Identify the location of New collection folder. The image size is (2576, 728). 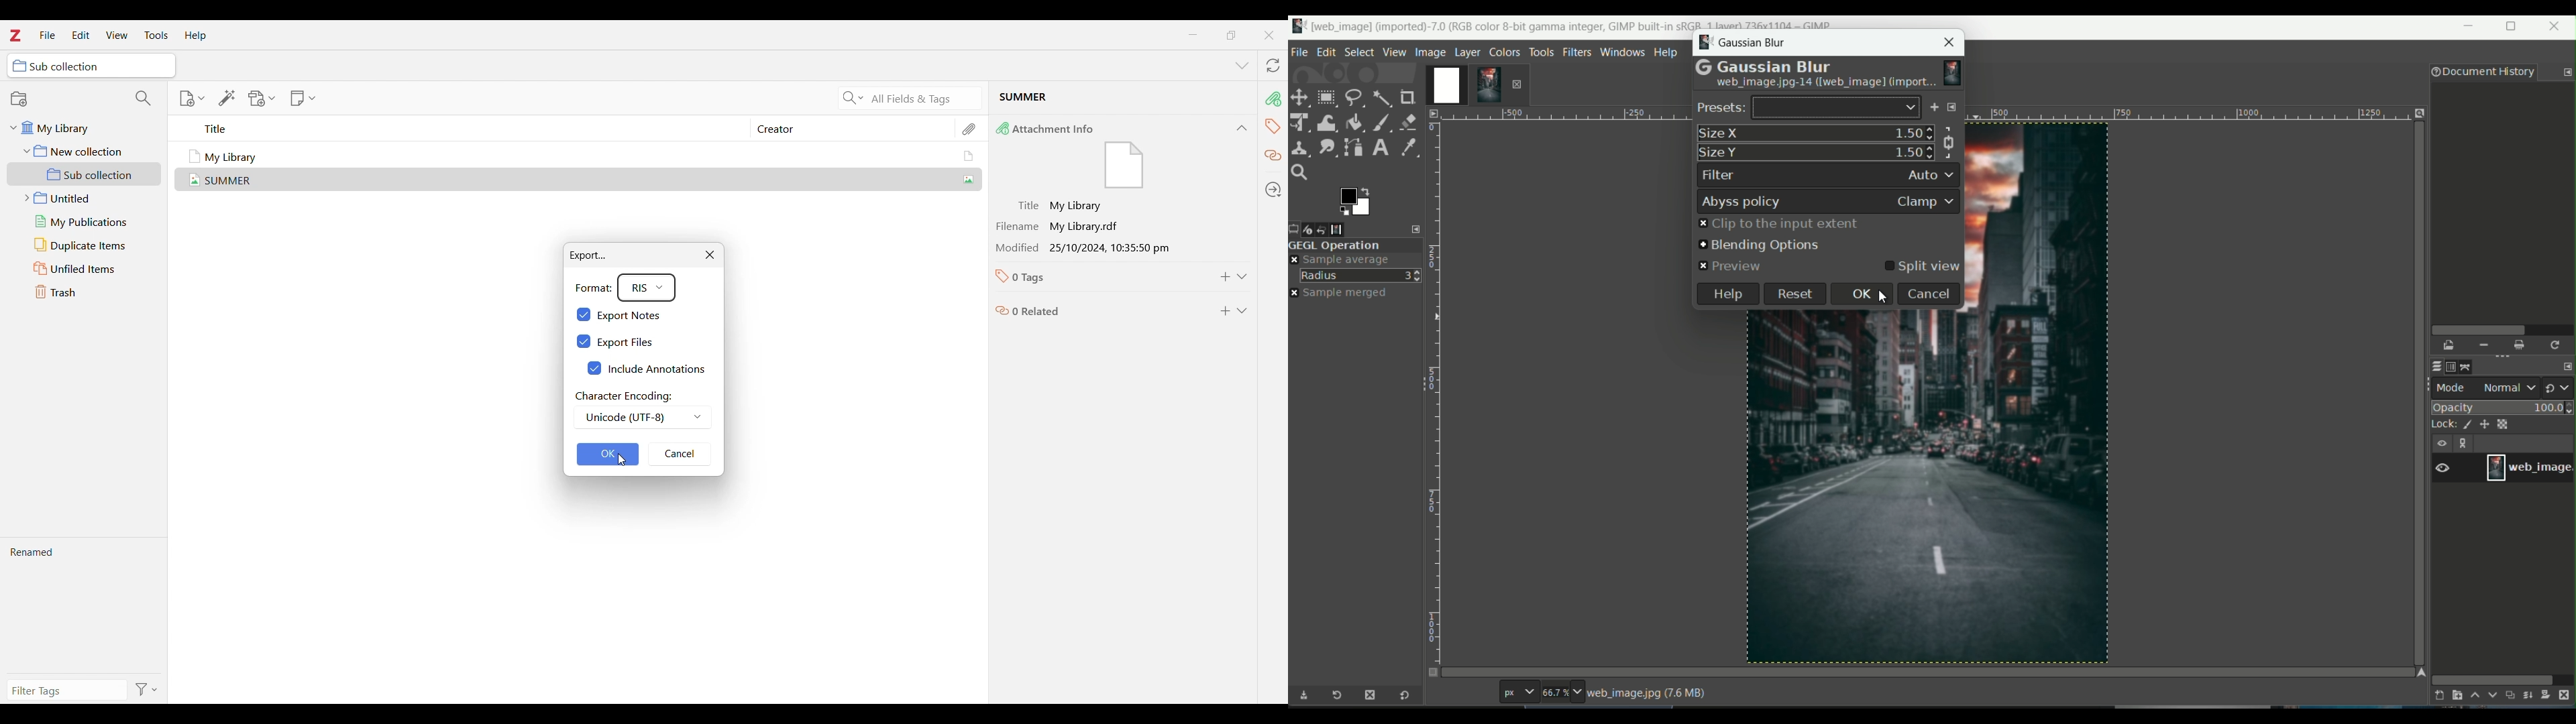
(80, 150).